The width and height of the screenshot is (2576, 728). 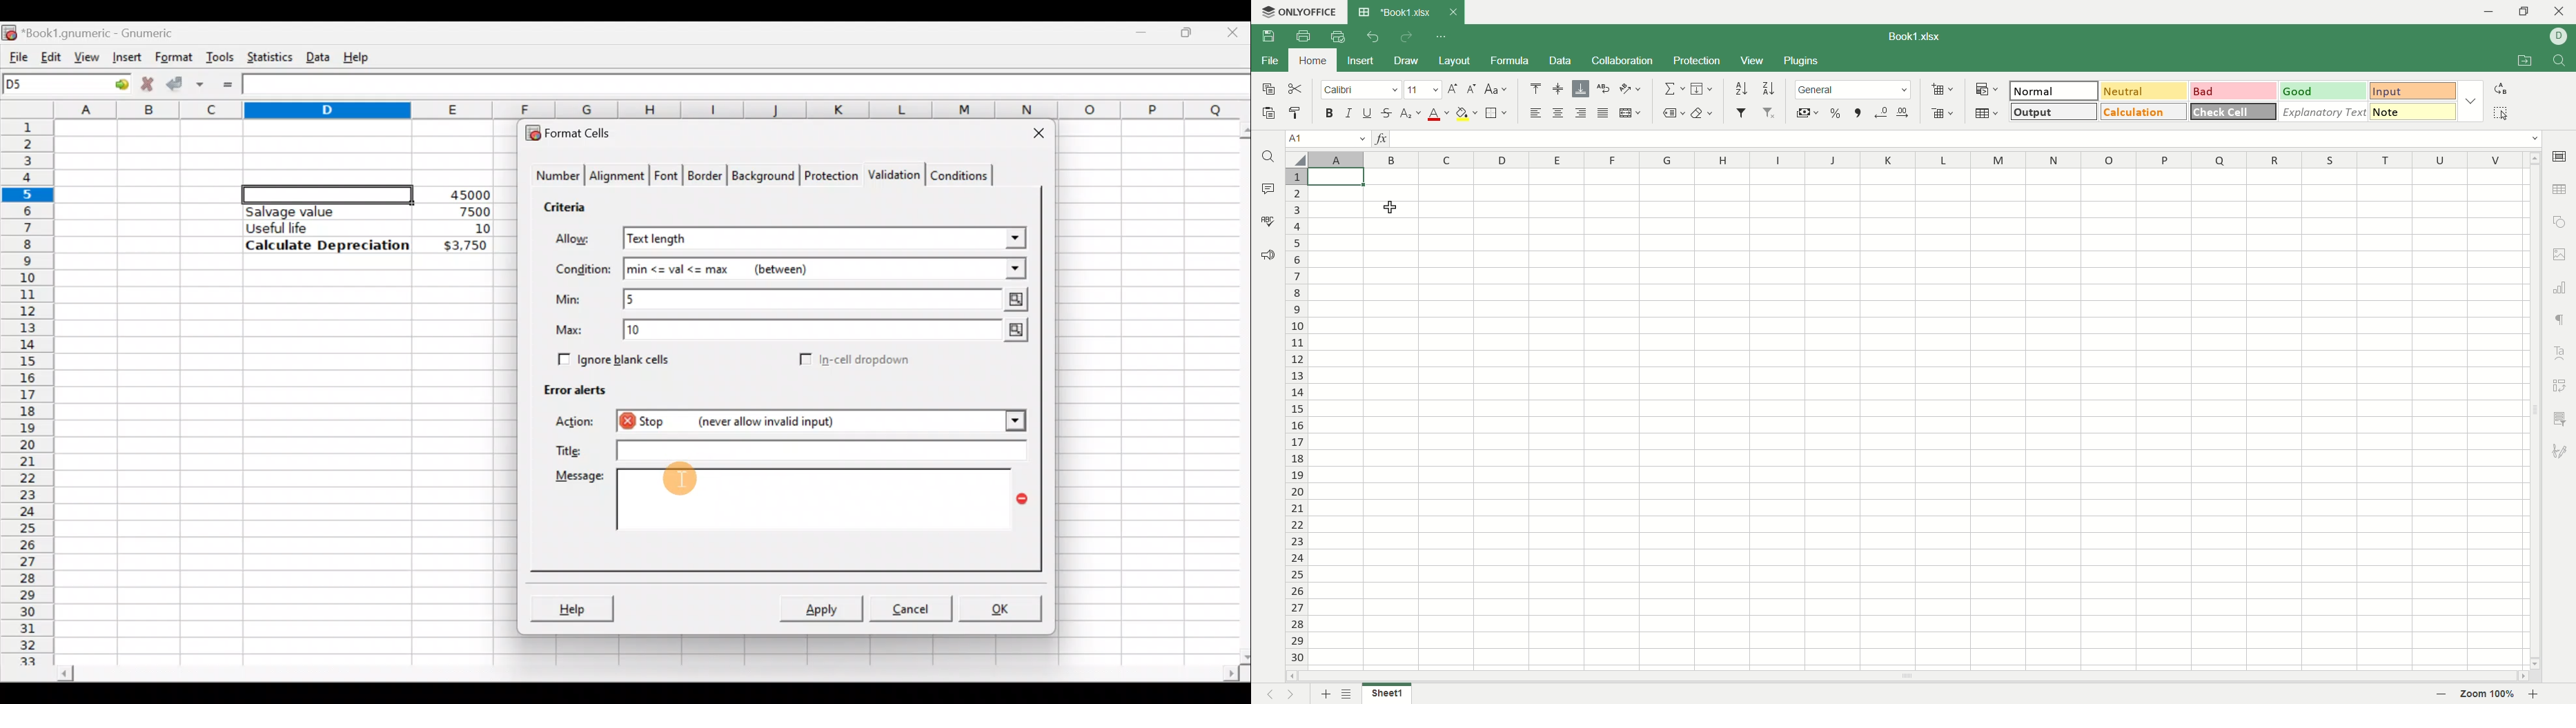 I want to click on Formula bar, so click(x=750, y=86).